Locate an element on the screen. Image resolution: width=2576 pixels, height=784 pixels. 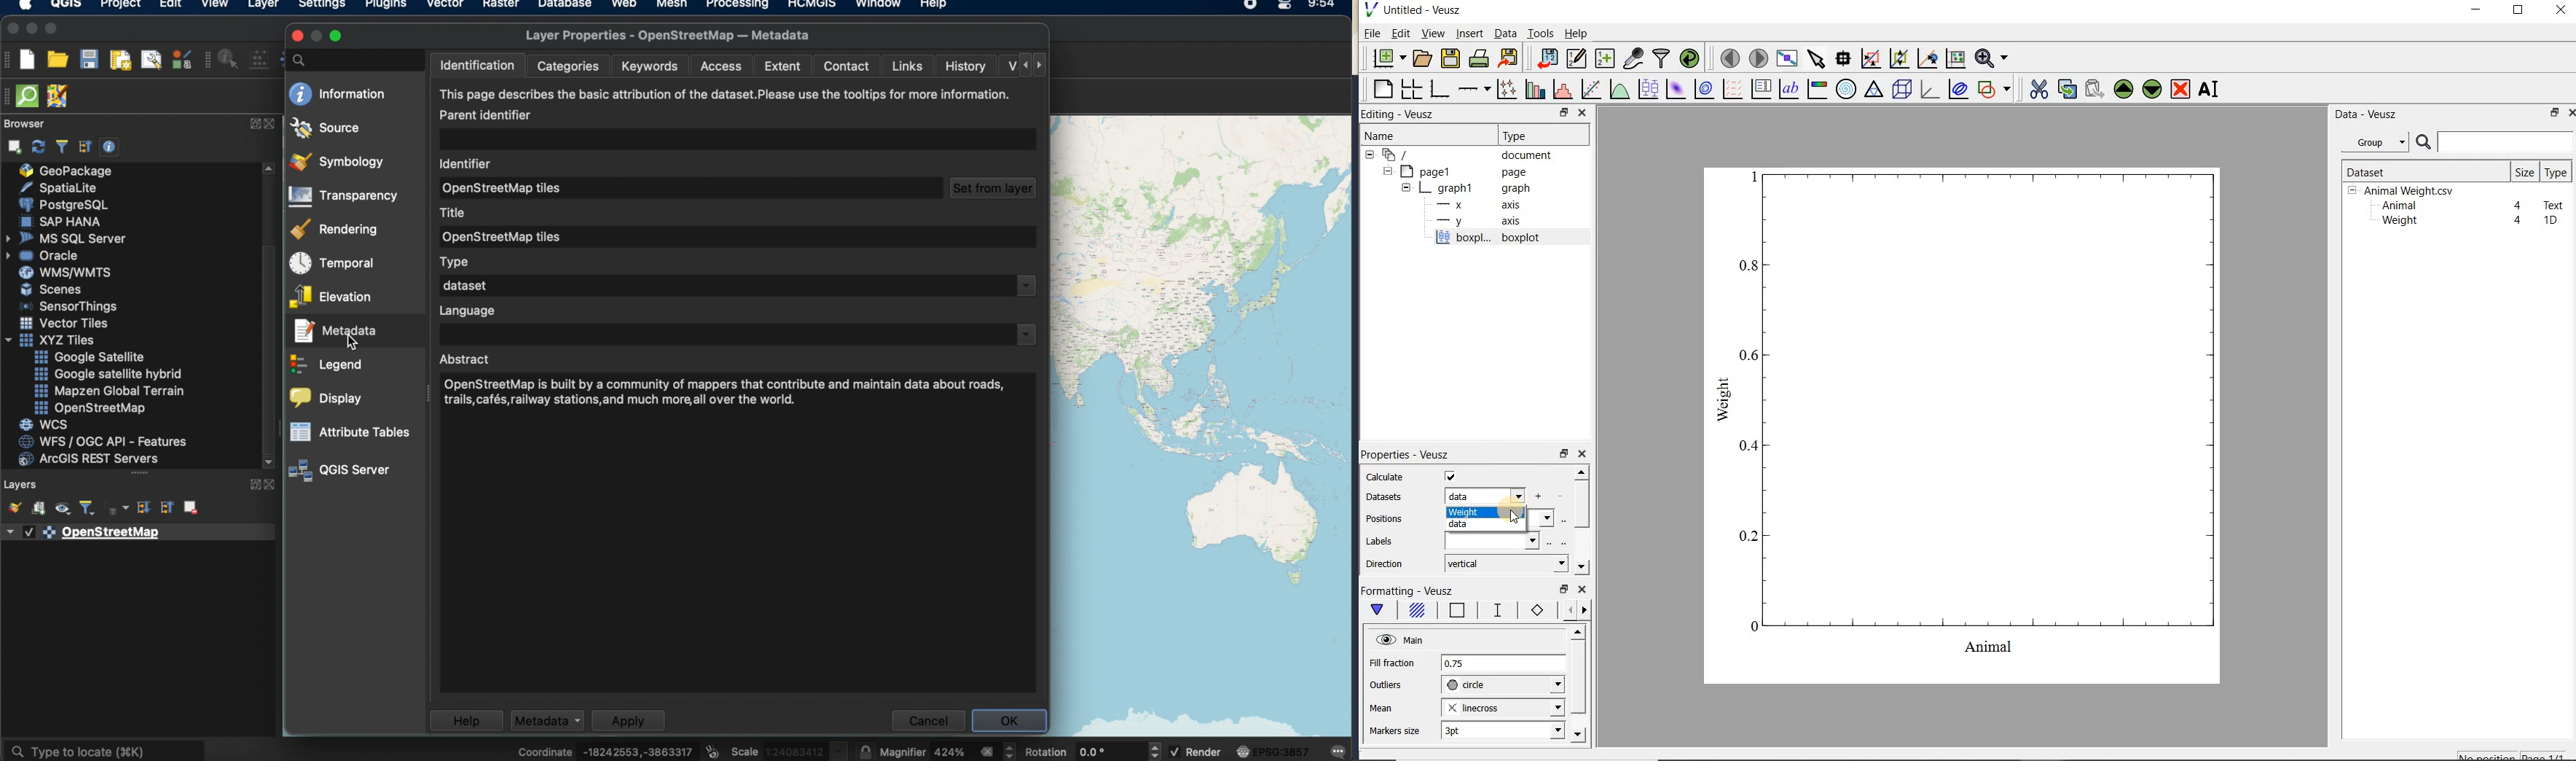
title is located at coordinates (455, 211).